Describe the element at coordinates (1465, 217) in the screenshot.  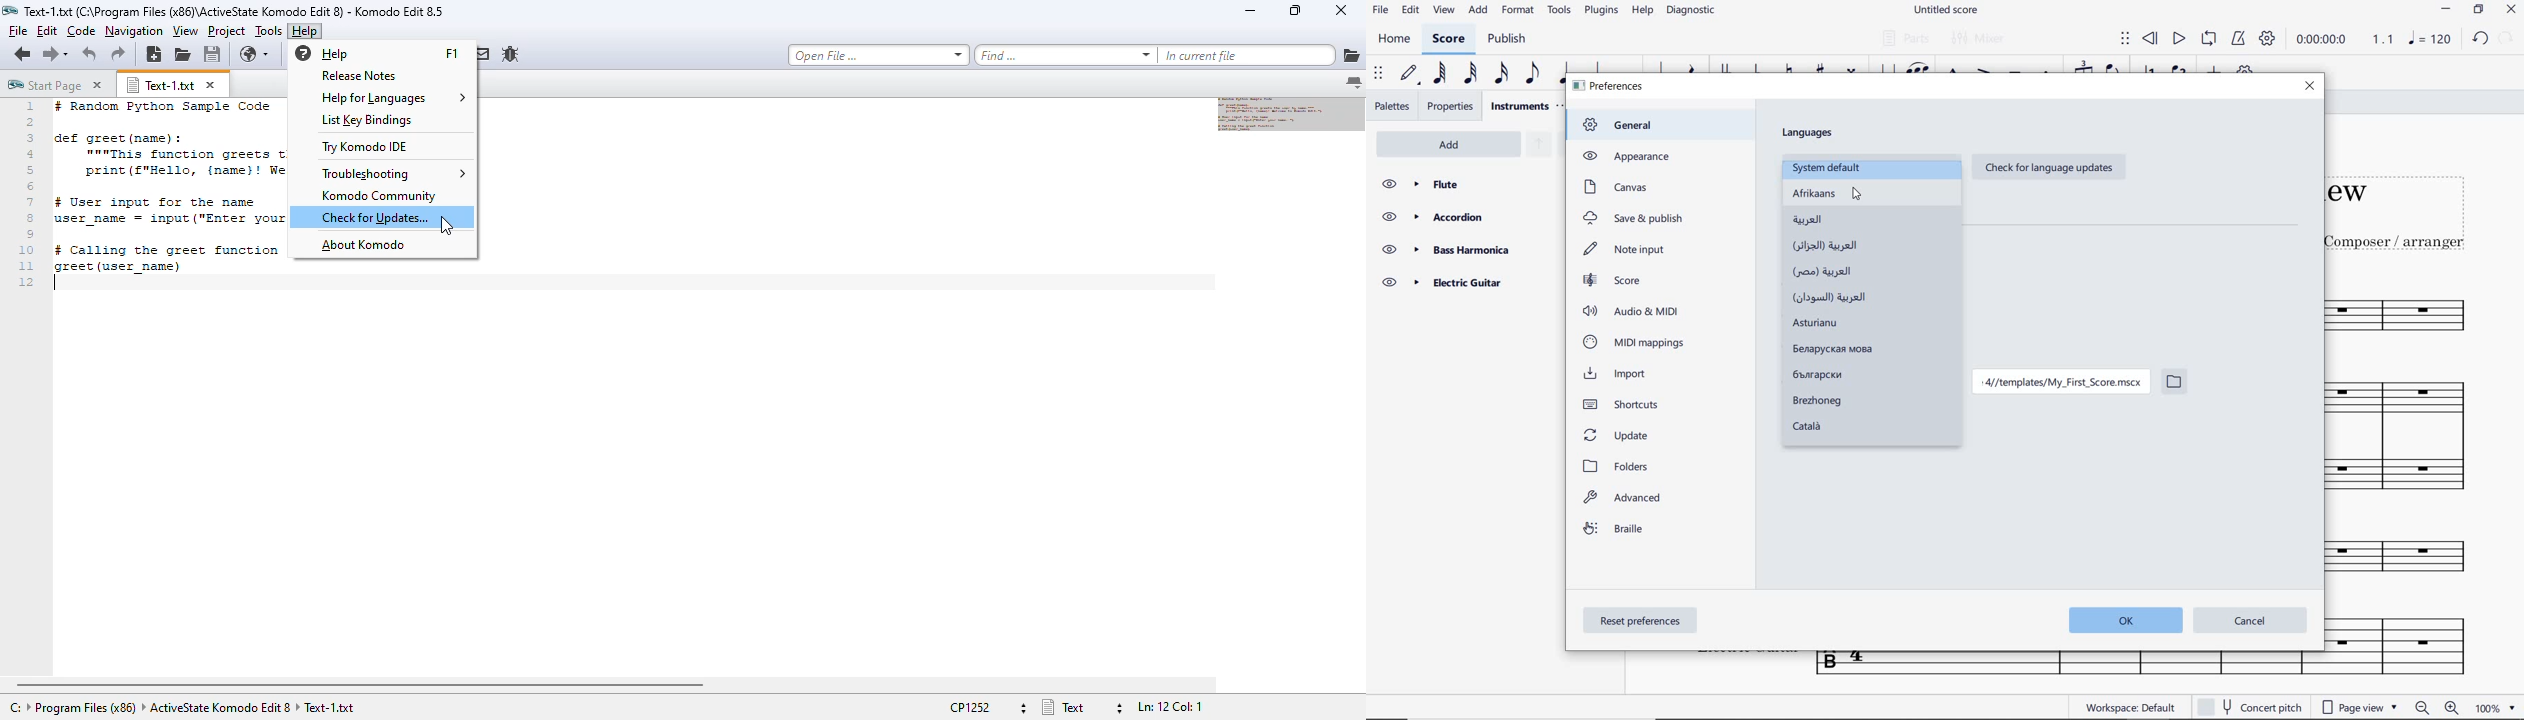
I see `accordion` at that location.